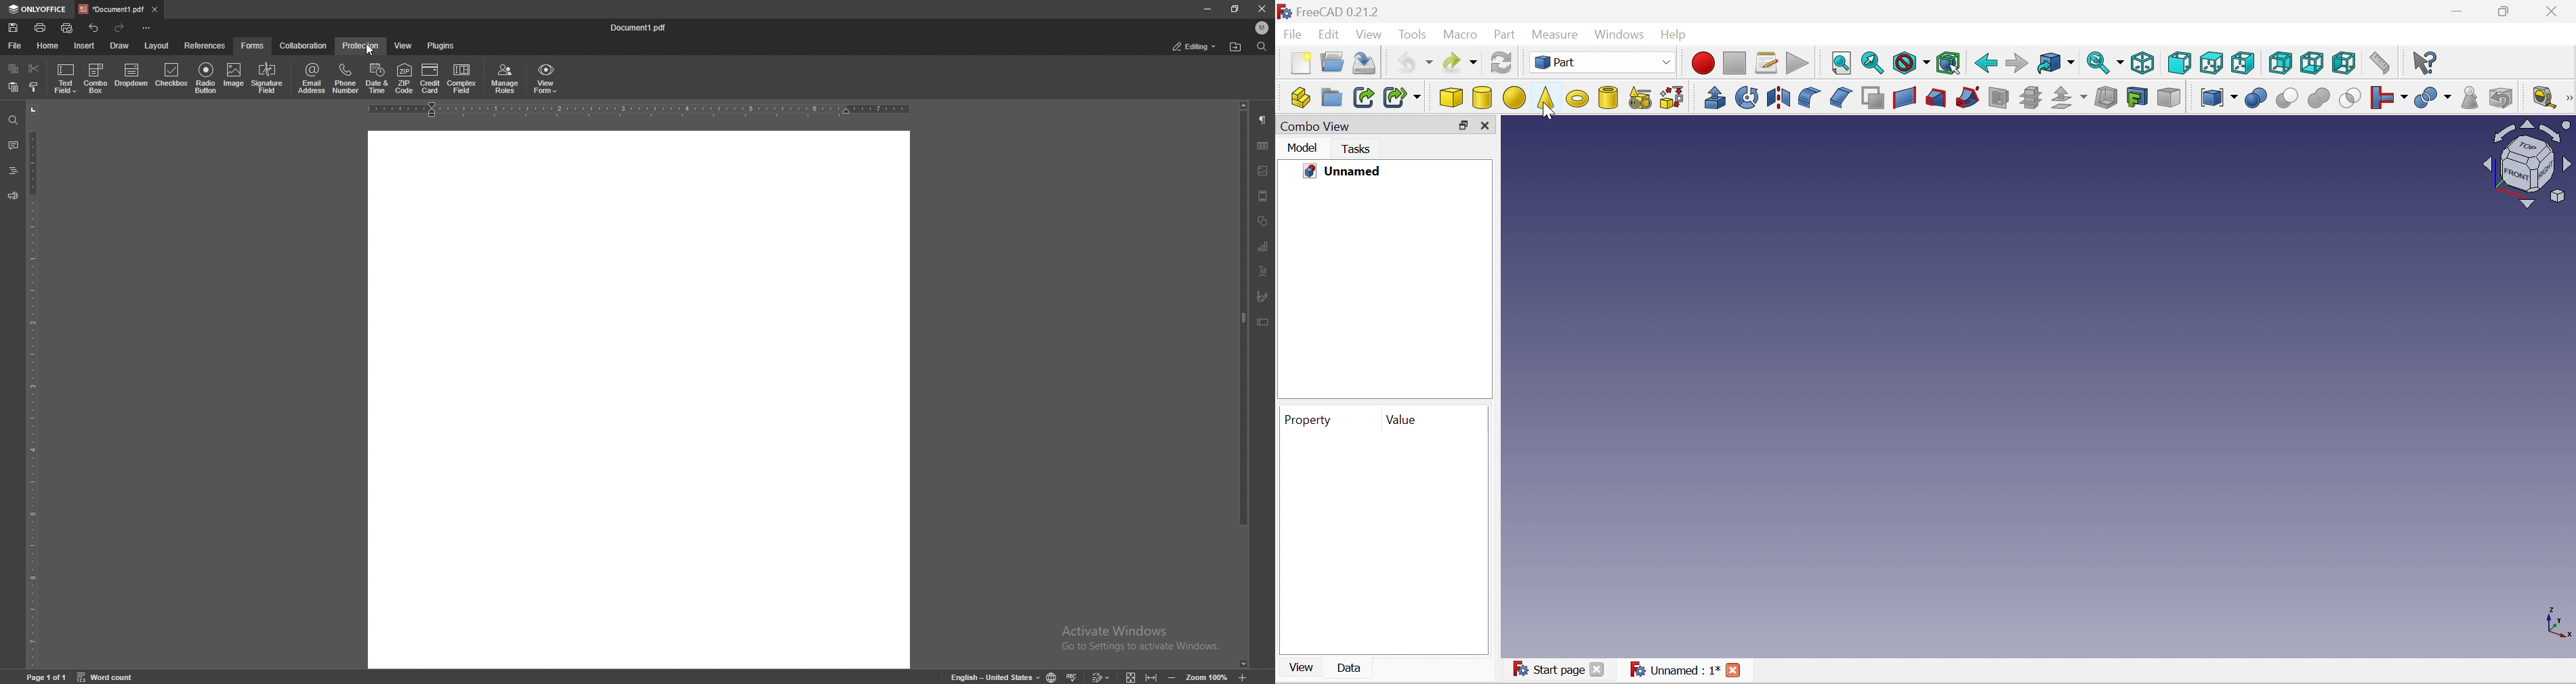 This screenshot has height=700, width=2576. Describe the element at coordinates (86, 46) in the screenshot. I see `insert` at that location.